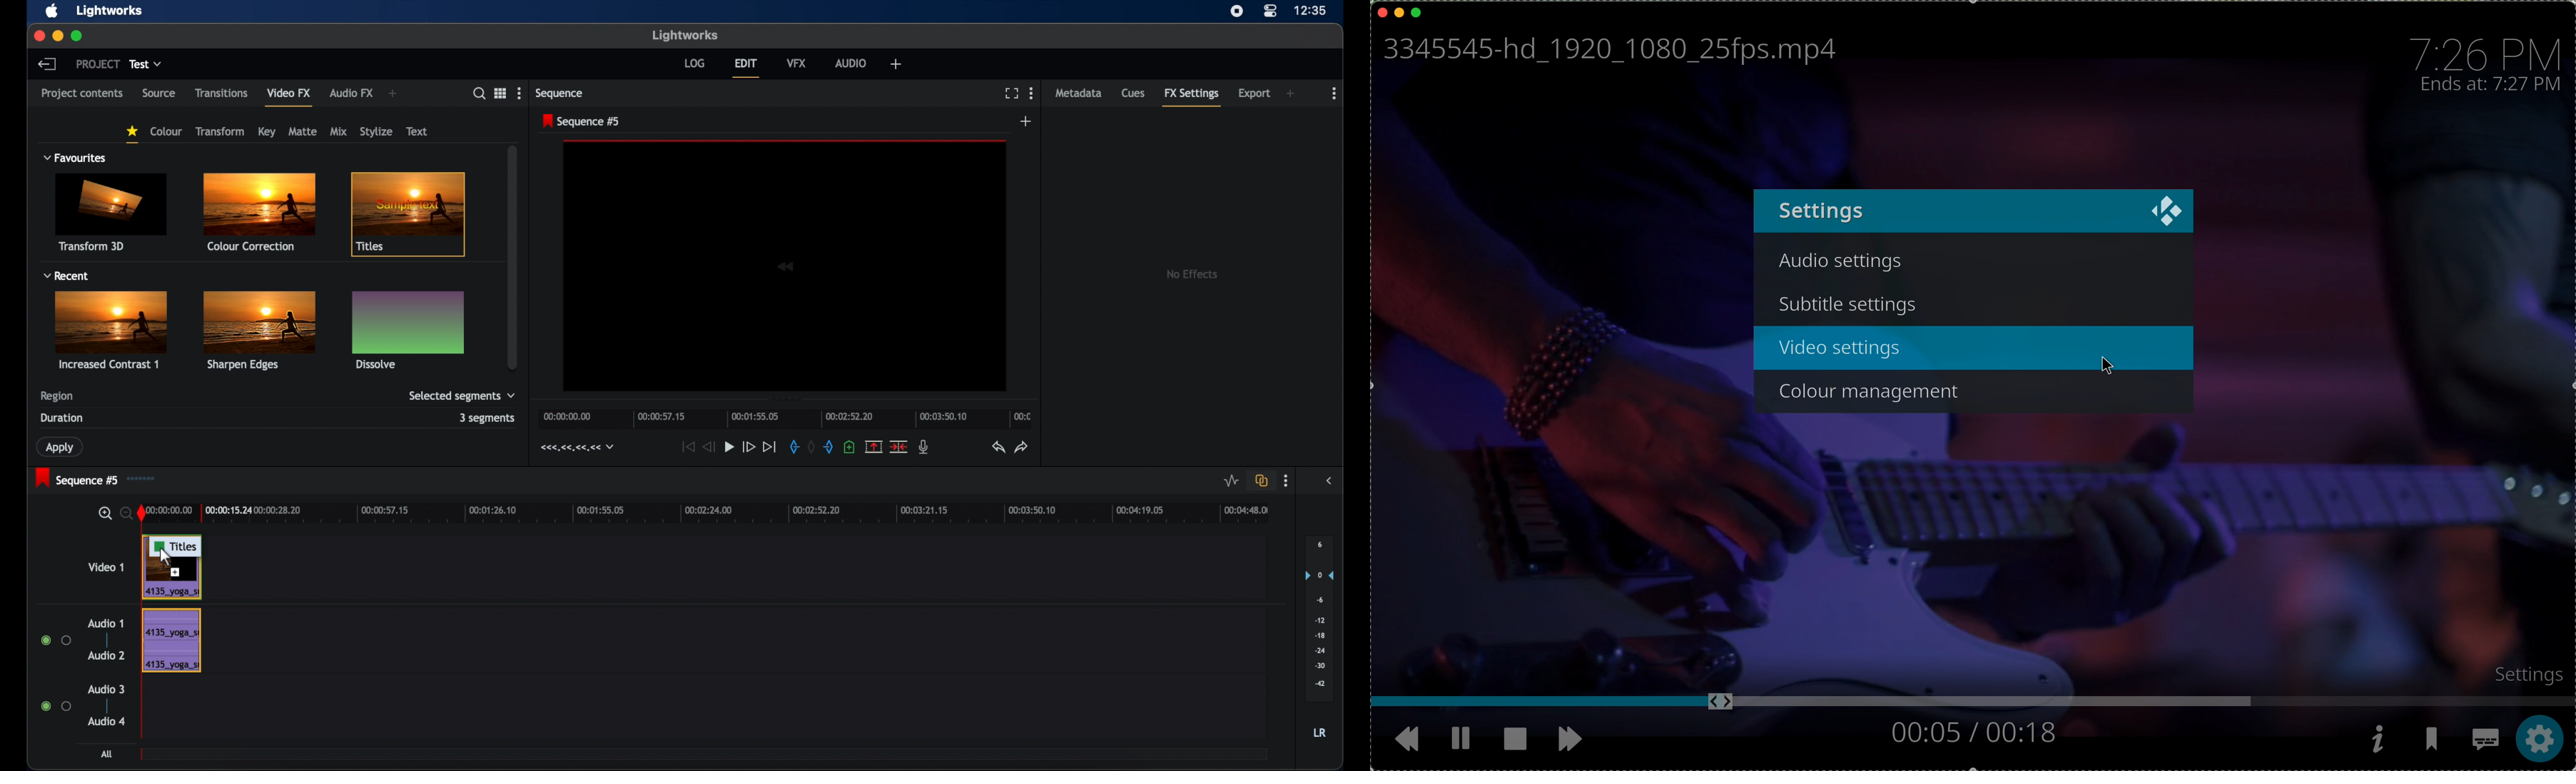 The width and height of the screenshot is (2576, 784). What do you see at coordinates (896, 64) in the screenshot?
I see `add` at bounding box center [896, 64].